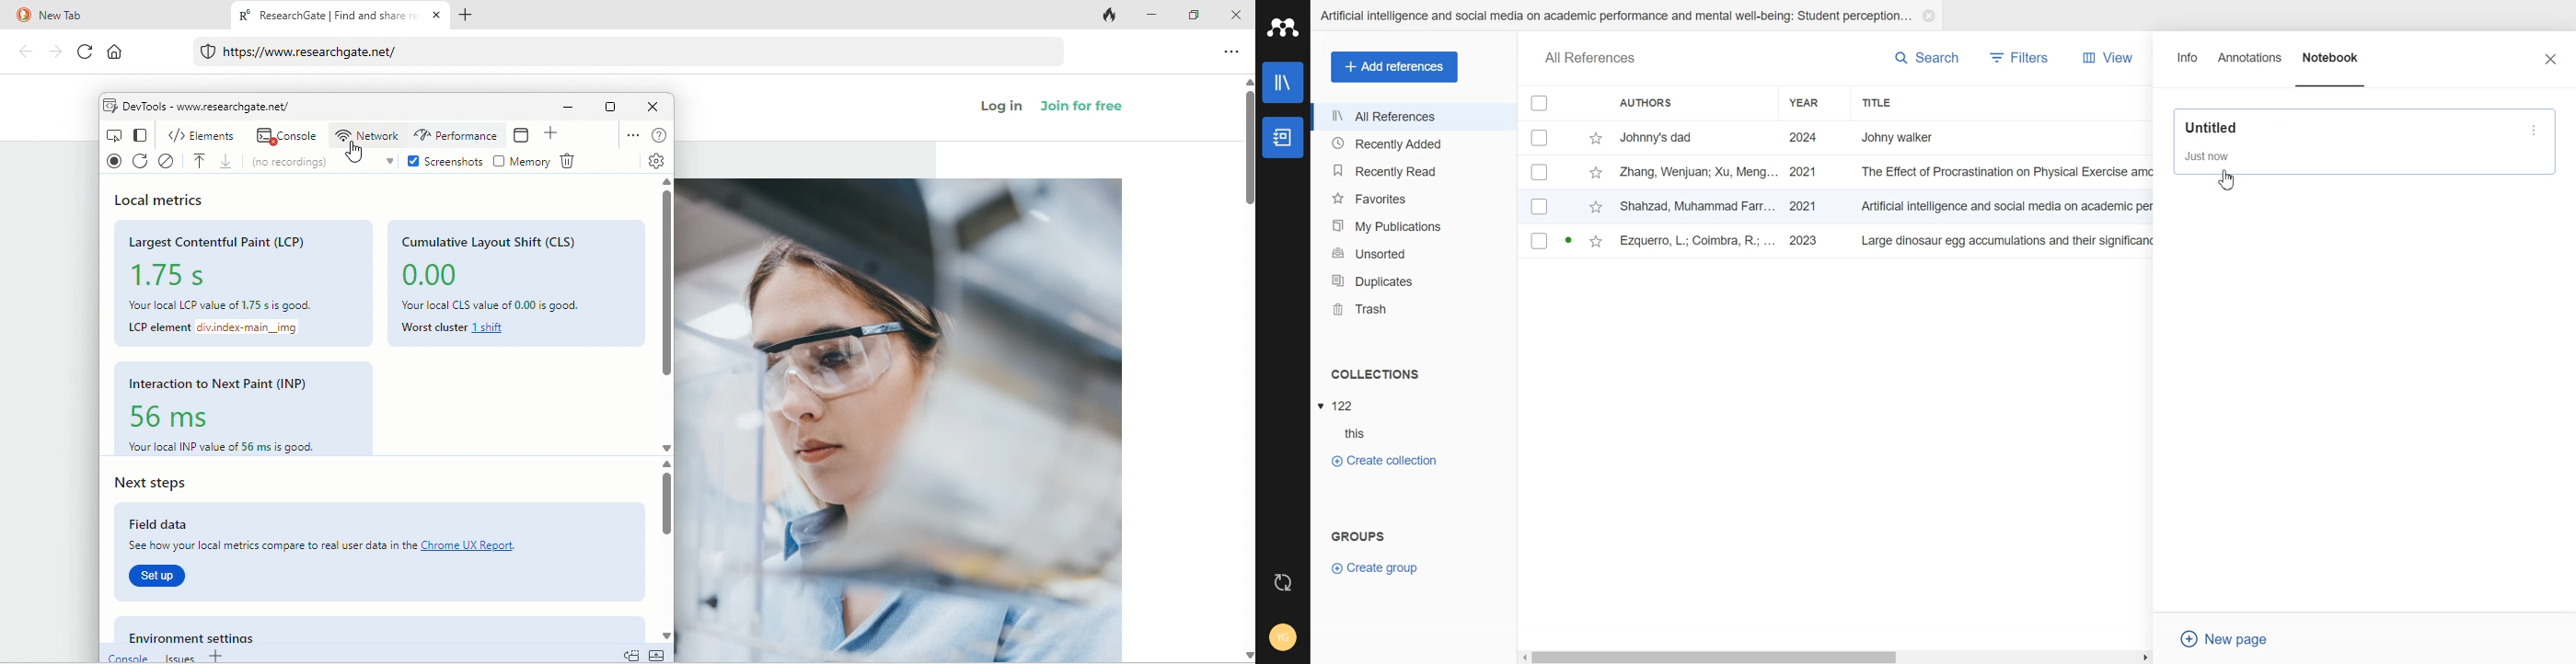 This screenshot has width=2576, height=672. Describe the element at coordinates (1614, 16) in the screenshot. I see `Artificial intelligence and social media on academic performance and mental well-being: student perception...` at that location.